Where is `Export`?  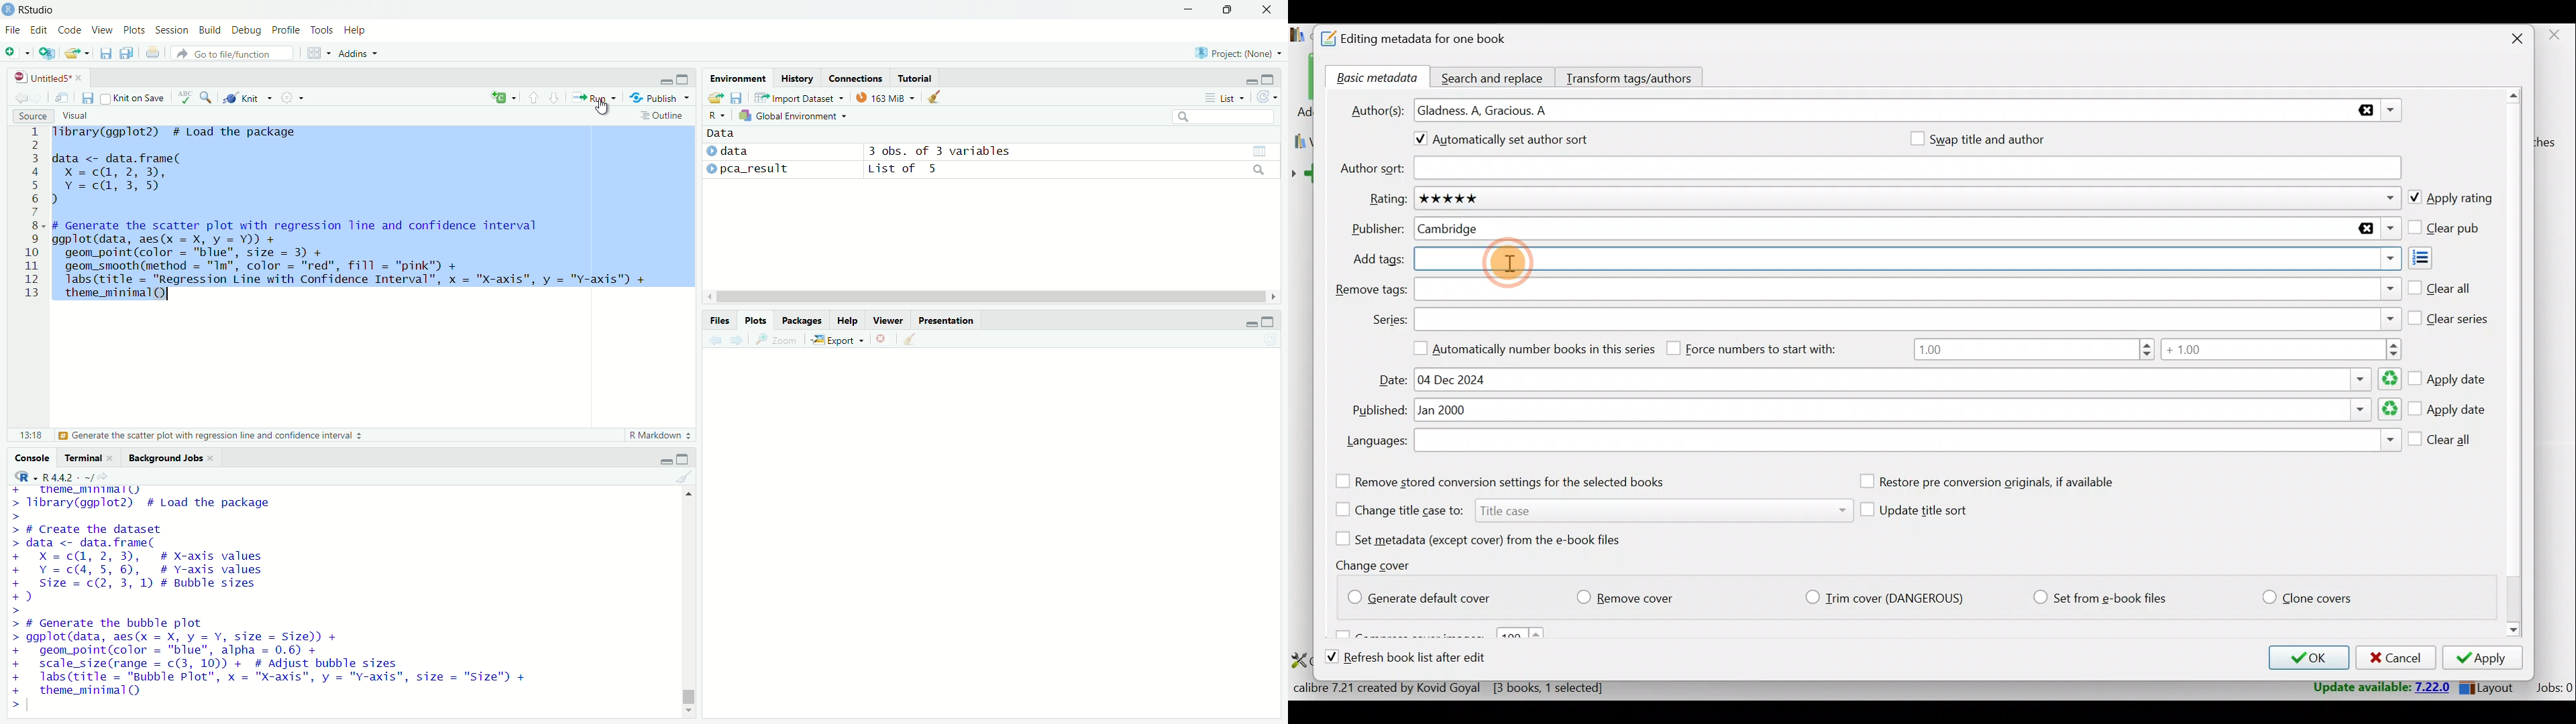
Export is located at coordinates (839, 339).